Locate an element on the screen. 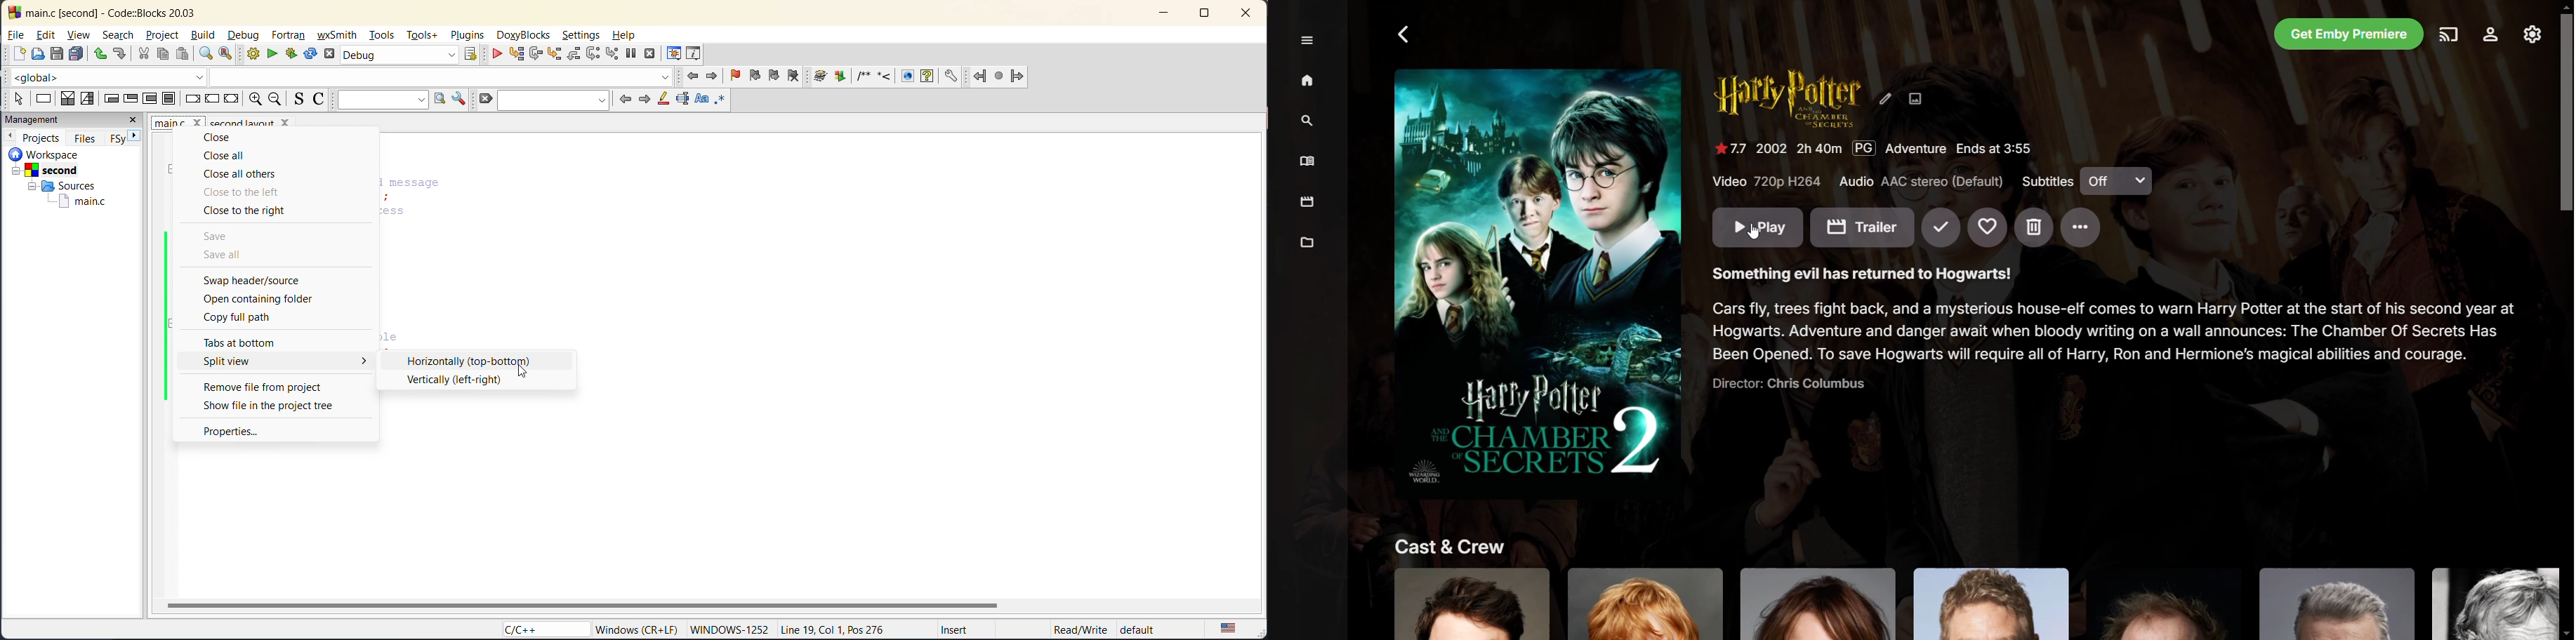 Image resolution: width=2576 pixels, height=644 pixels. search is located at coordinates (117, 34).